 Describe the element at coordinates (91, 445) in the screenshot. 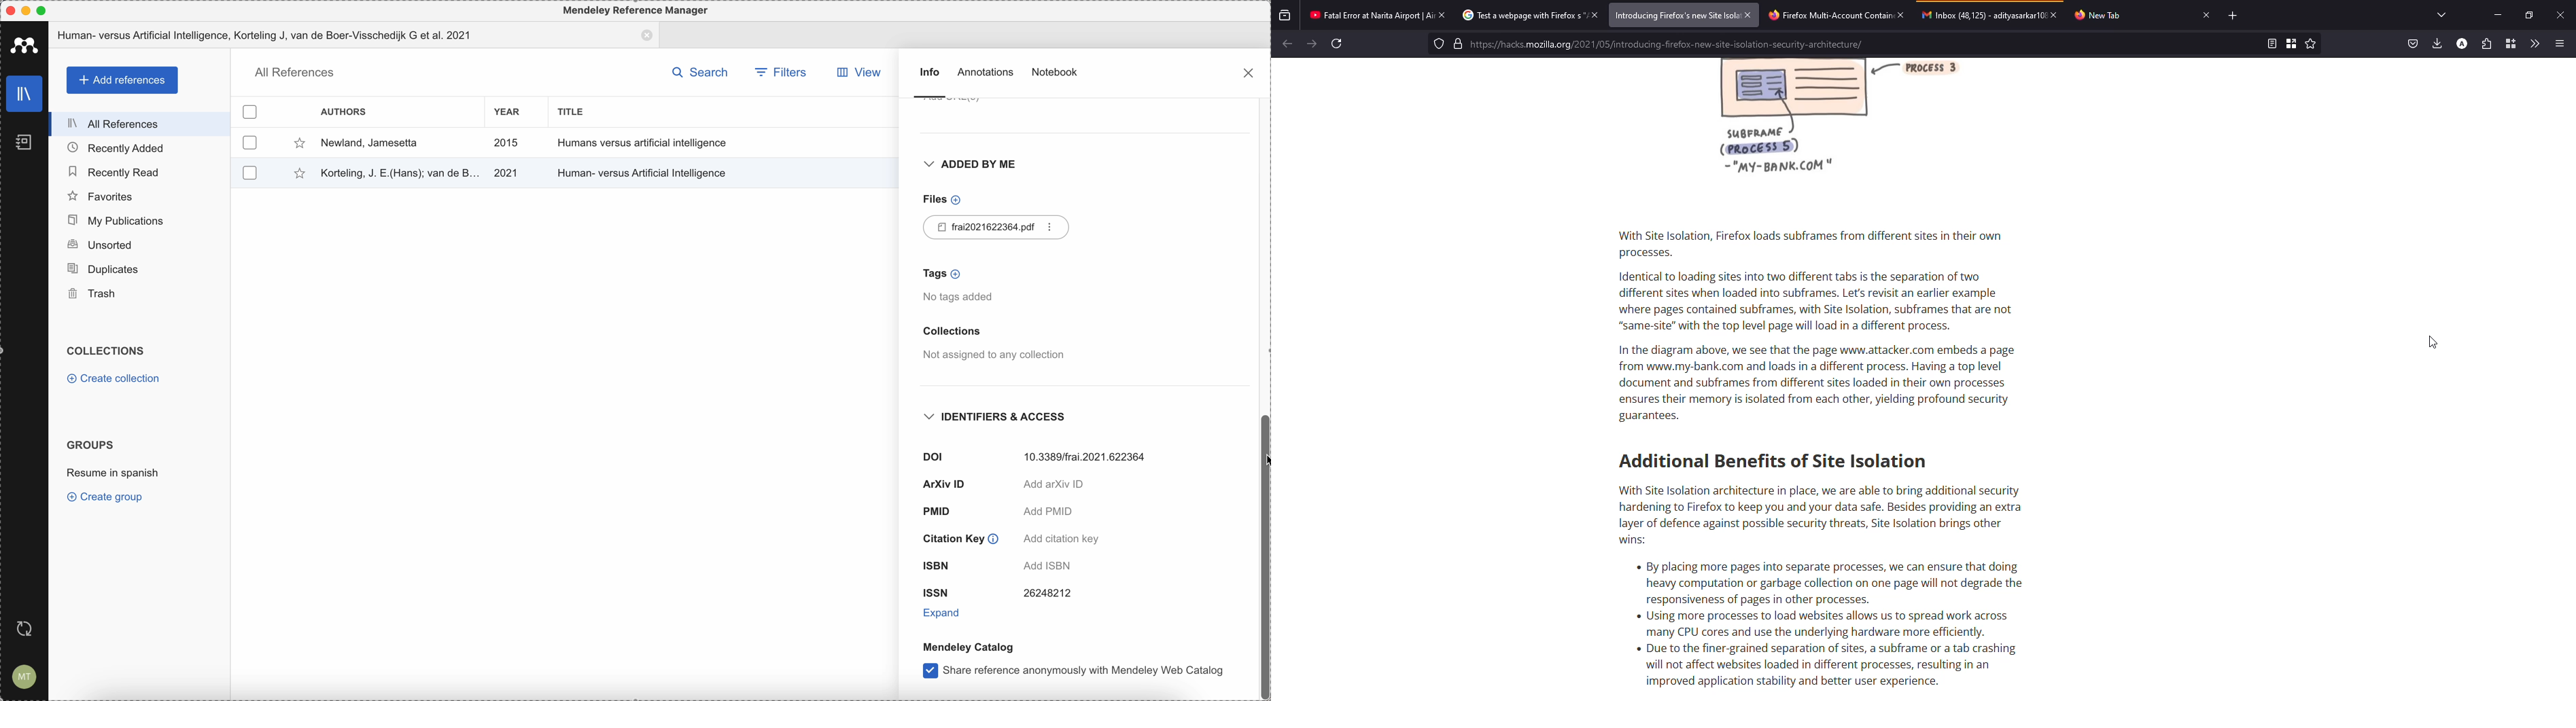

I see `groups` at that location.